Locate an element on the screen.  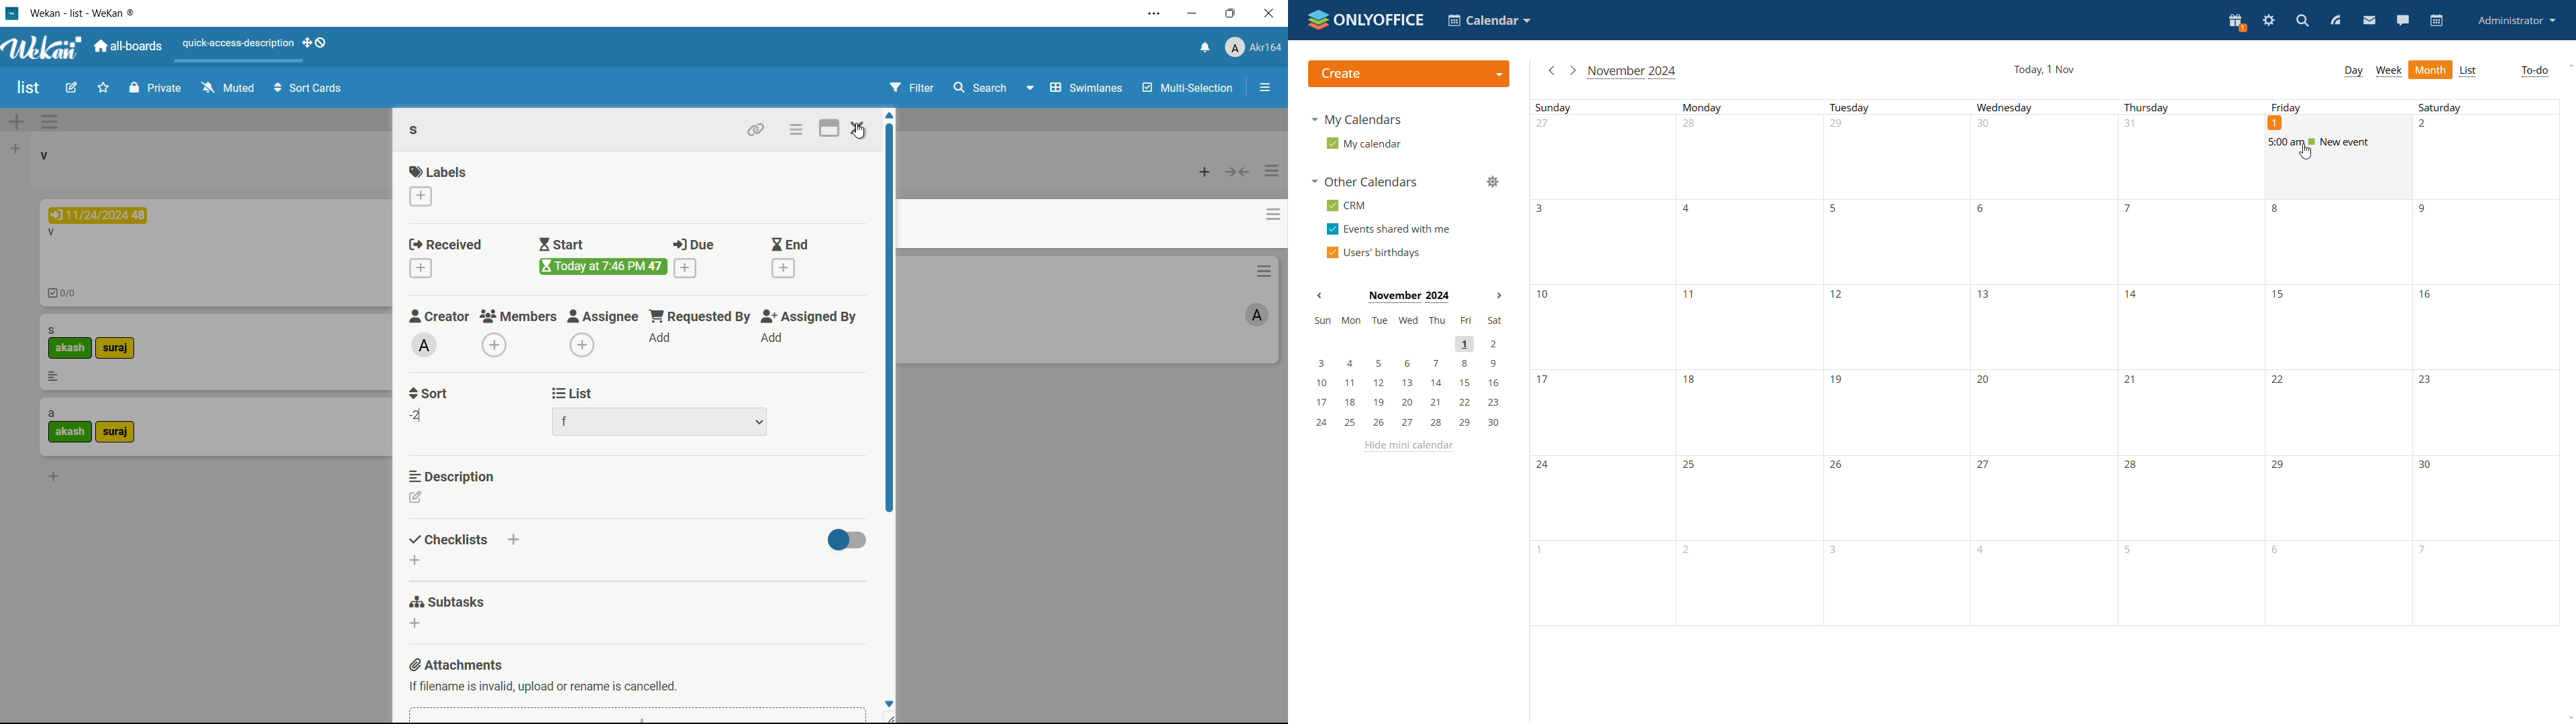
show/hide sidebar is located at coordinates (1266, 87).